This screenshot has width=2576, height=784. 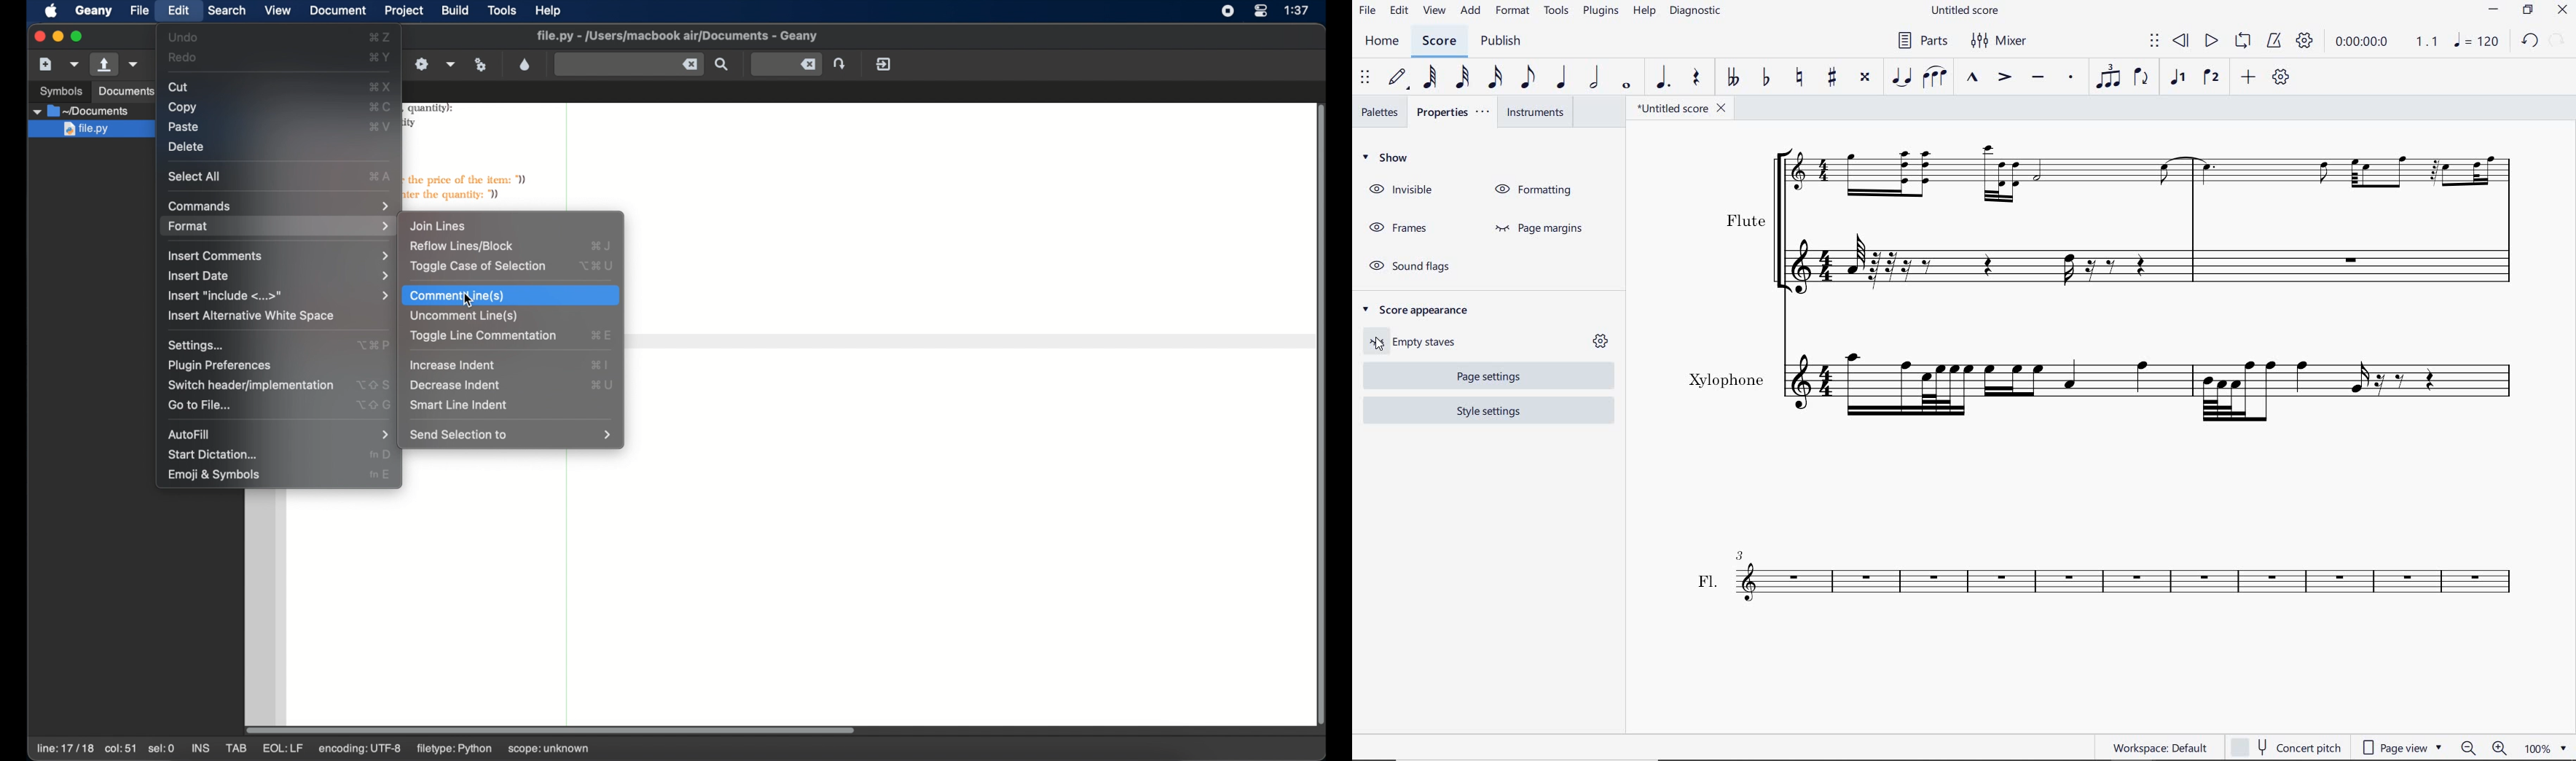 What do you see at coordinates (2243, 42) in the screenshot?
I see `LOOP PLAYBACK` at bounding box center [2243, 42].